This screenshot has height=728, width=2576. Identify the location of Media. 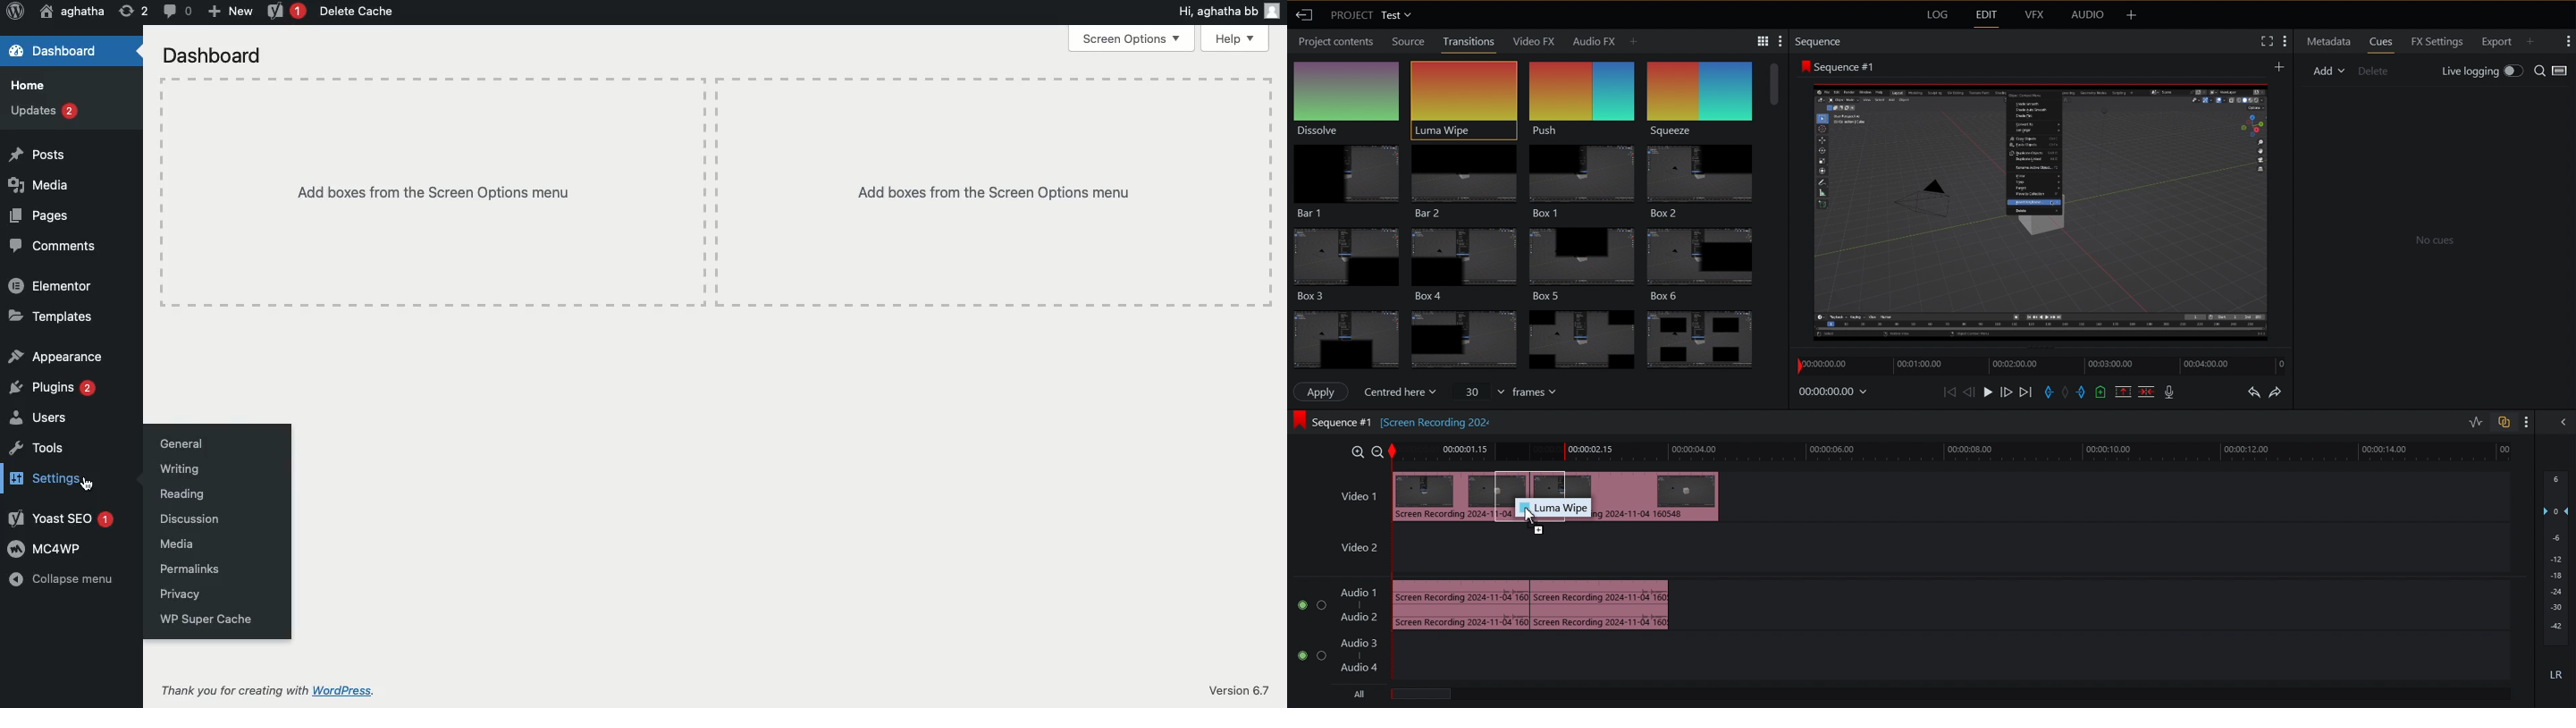
(176, 544).